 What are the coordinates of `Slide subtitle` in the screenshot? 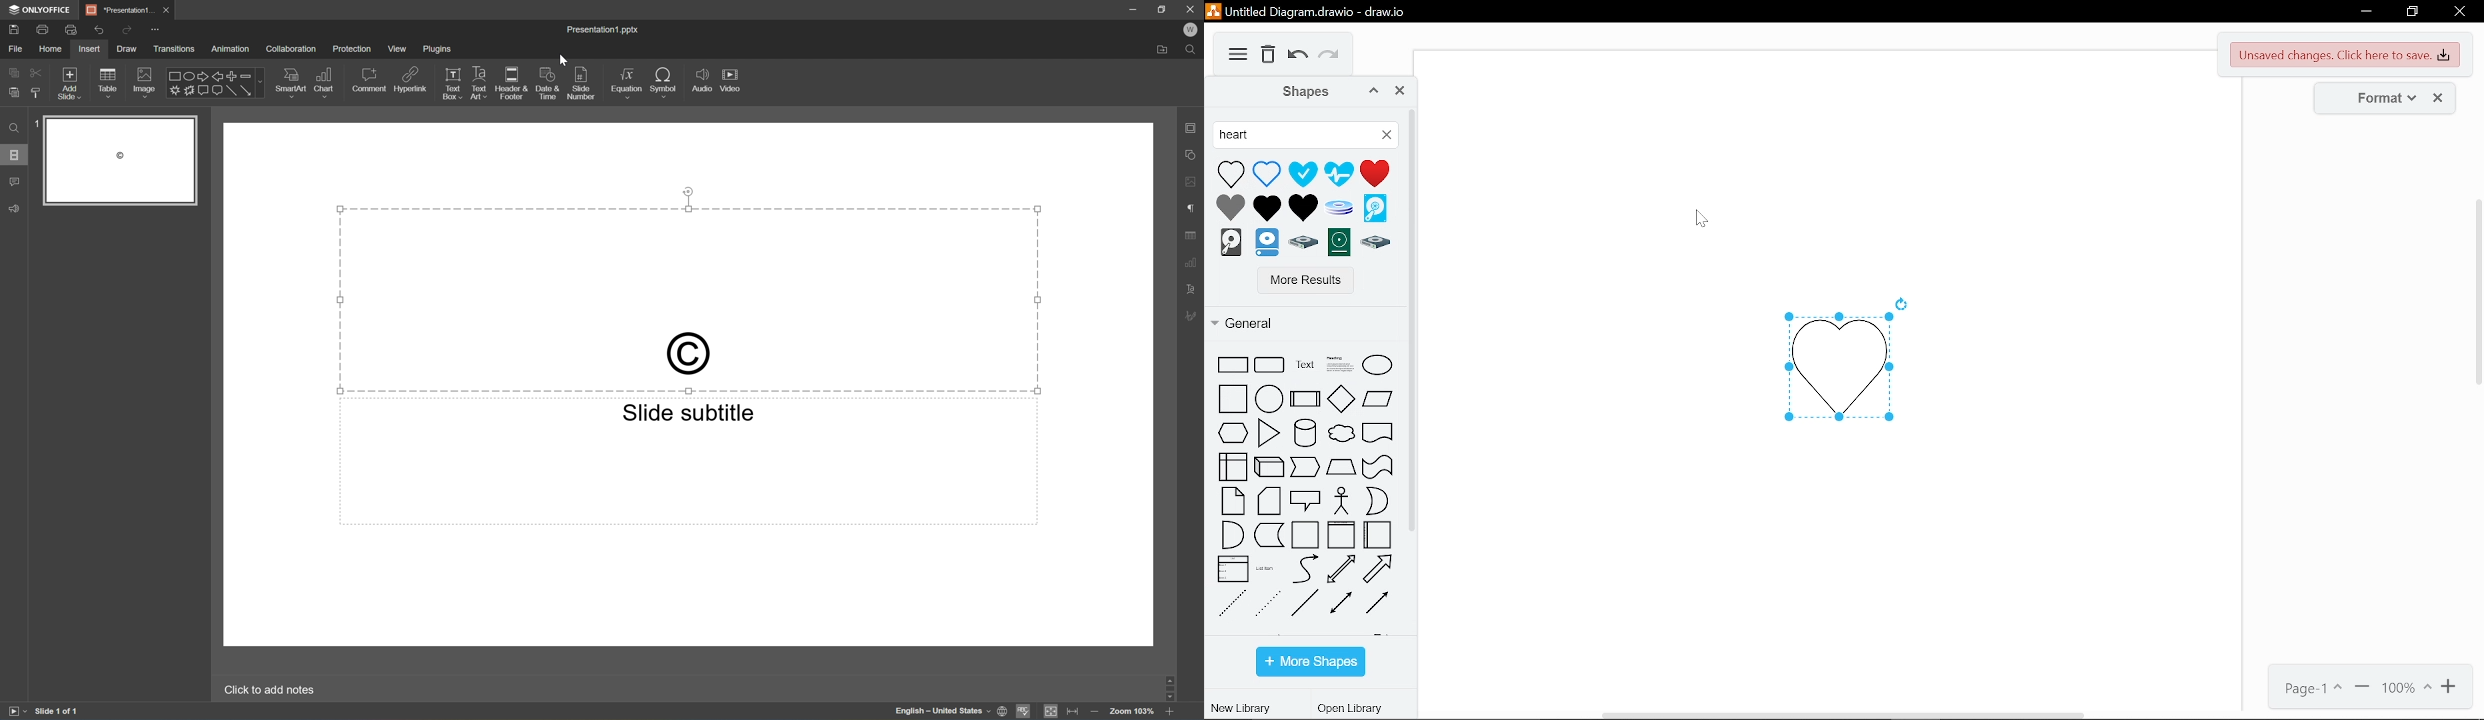 It's located at (689, 412).